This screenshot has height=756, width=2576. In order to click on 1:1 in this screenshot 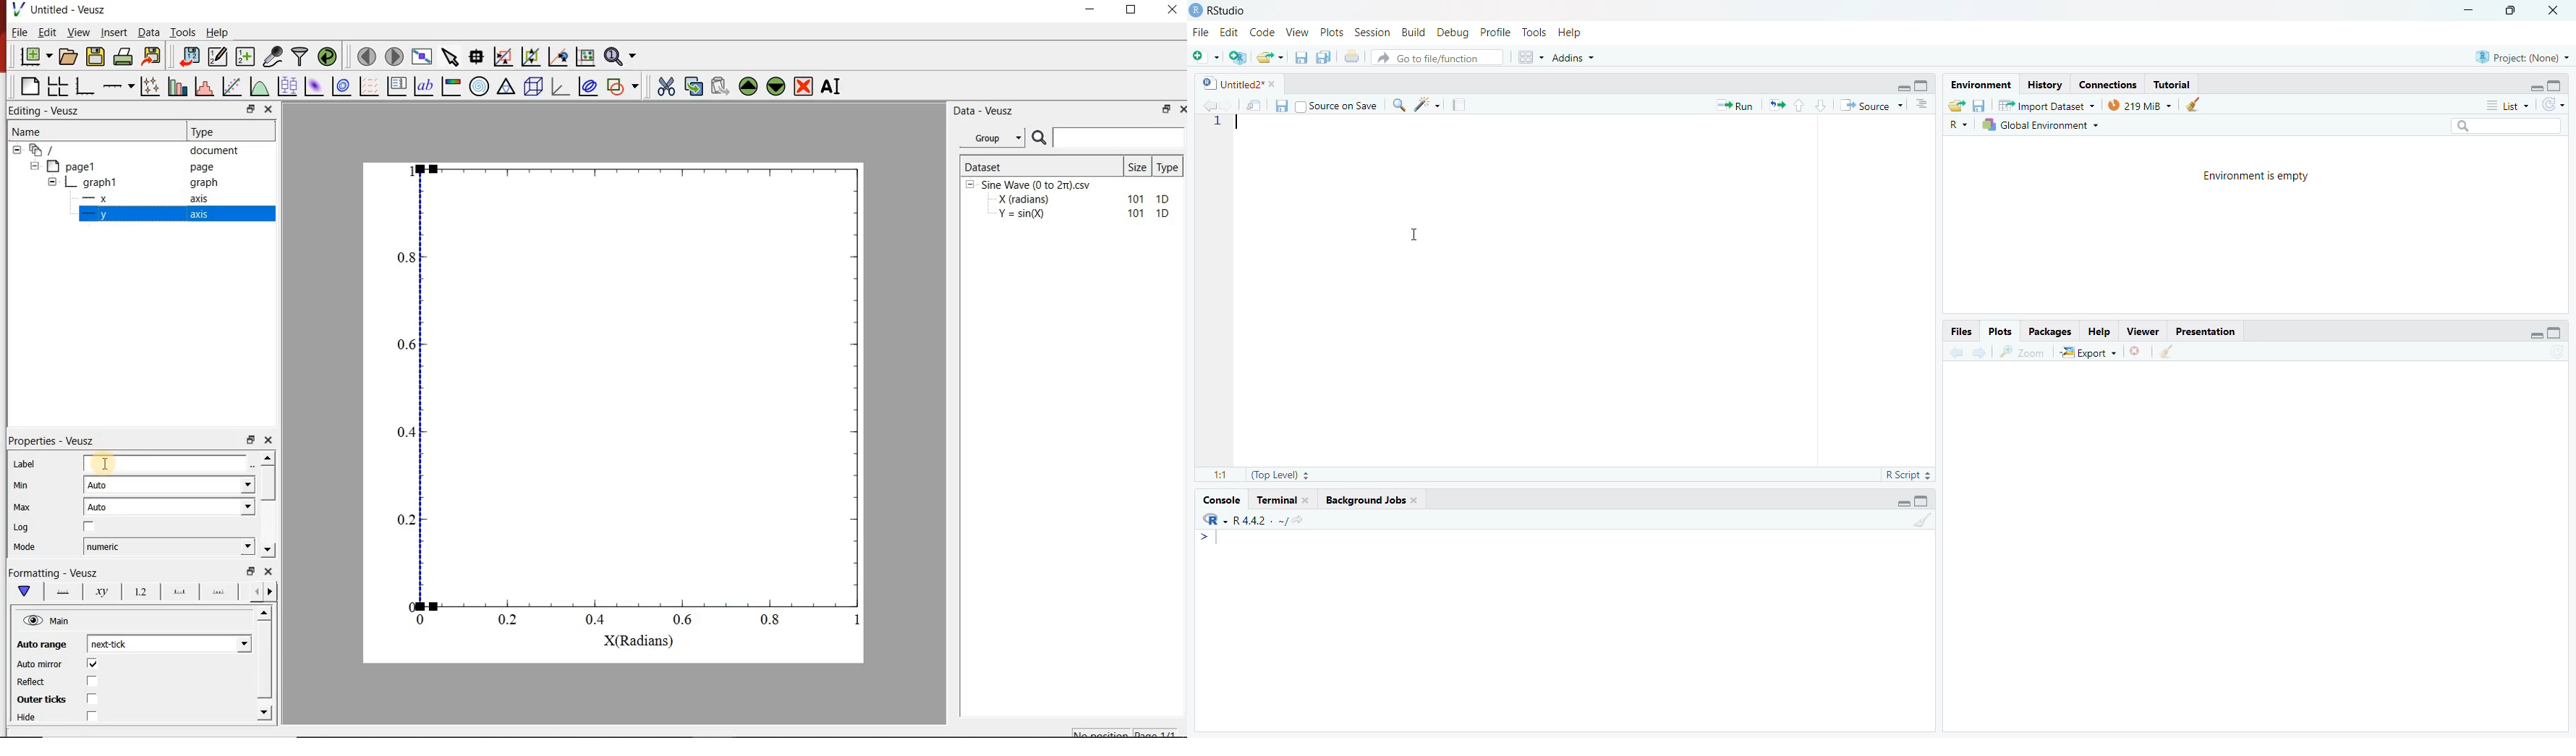, I will do `click(1221, 476)`.